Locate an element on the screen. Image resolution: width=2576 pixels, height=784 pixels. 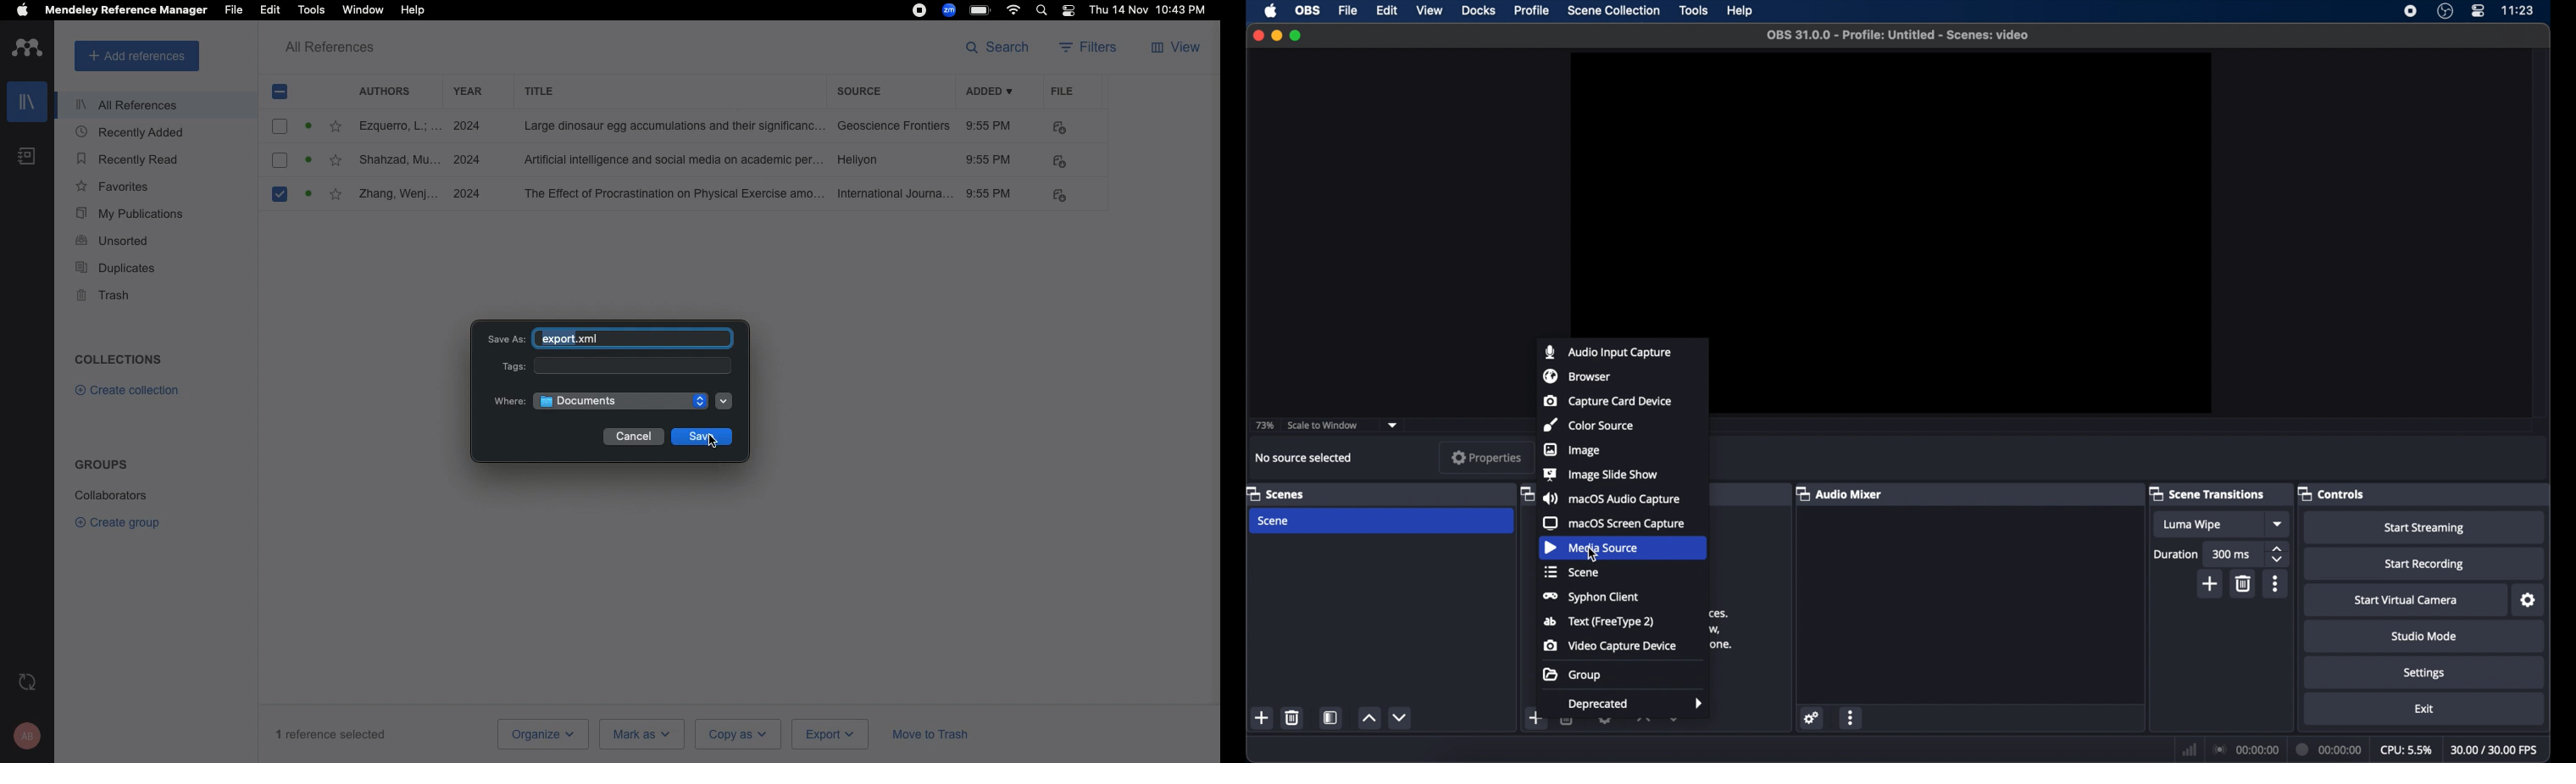
Shahzad is located at coordinates (399, 161).